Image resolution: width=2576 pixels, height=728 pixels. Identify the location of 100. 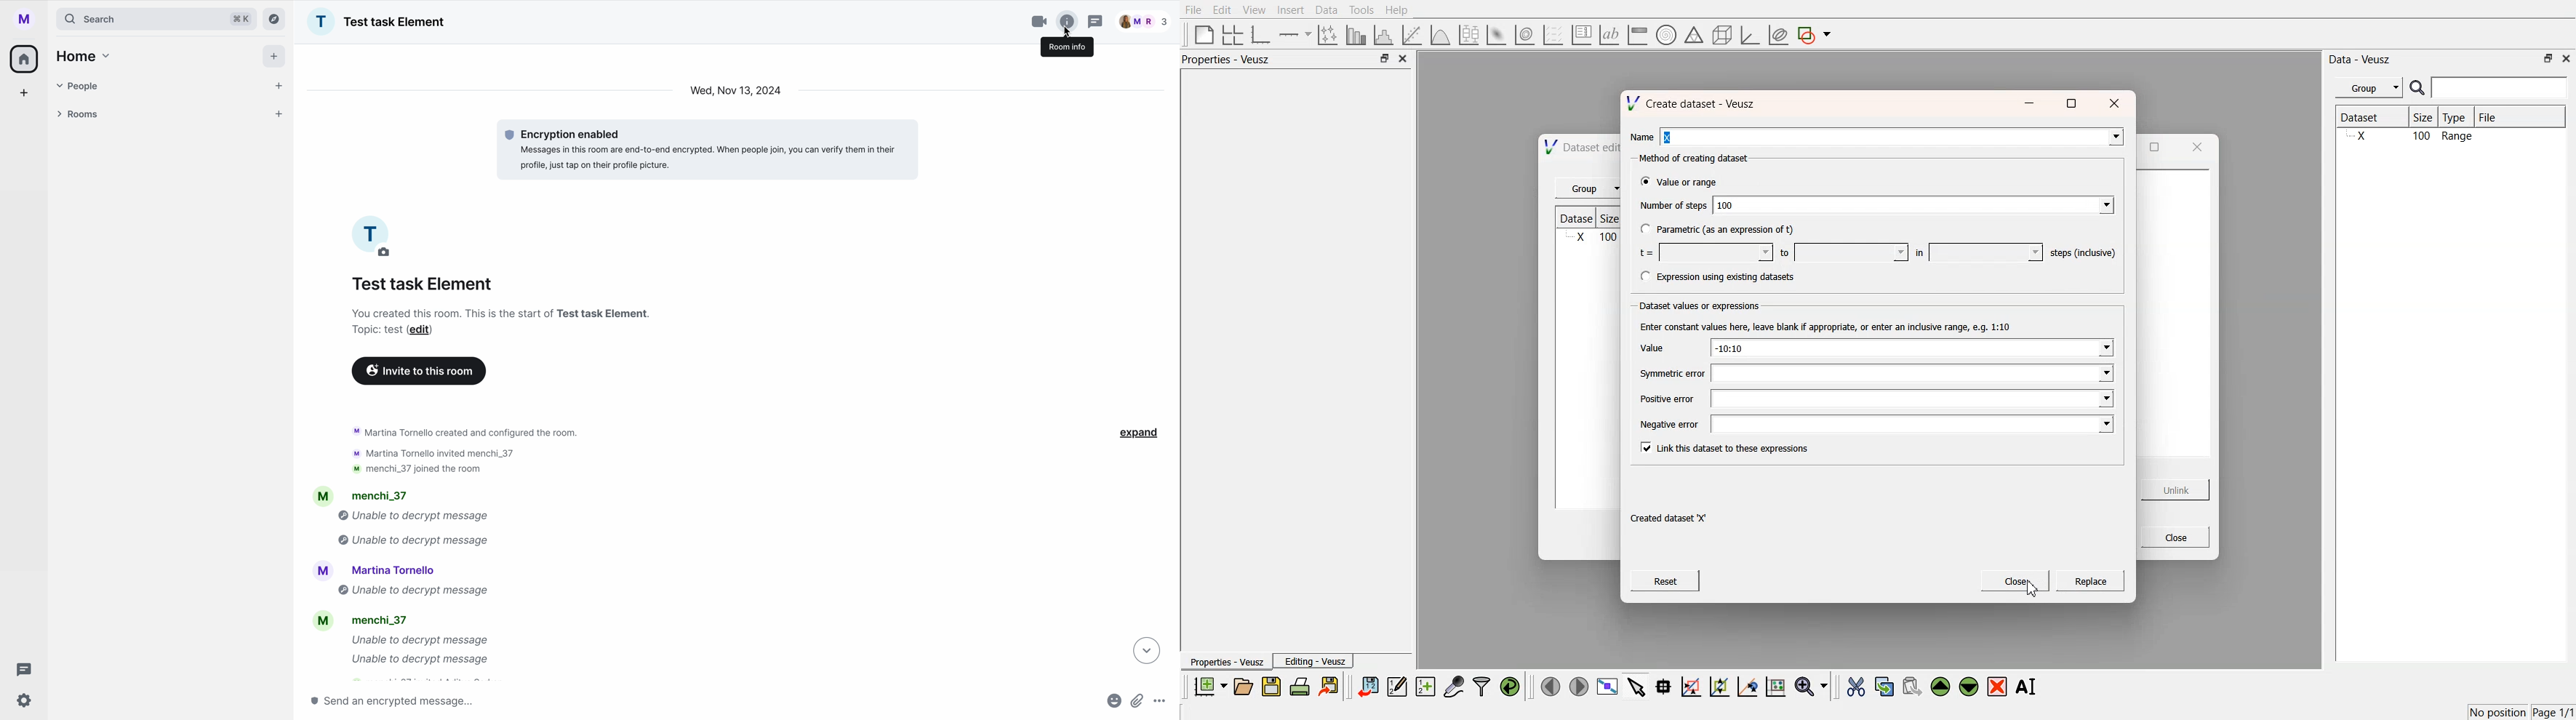
(1914, 204).